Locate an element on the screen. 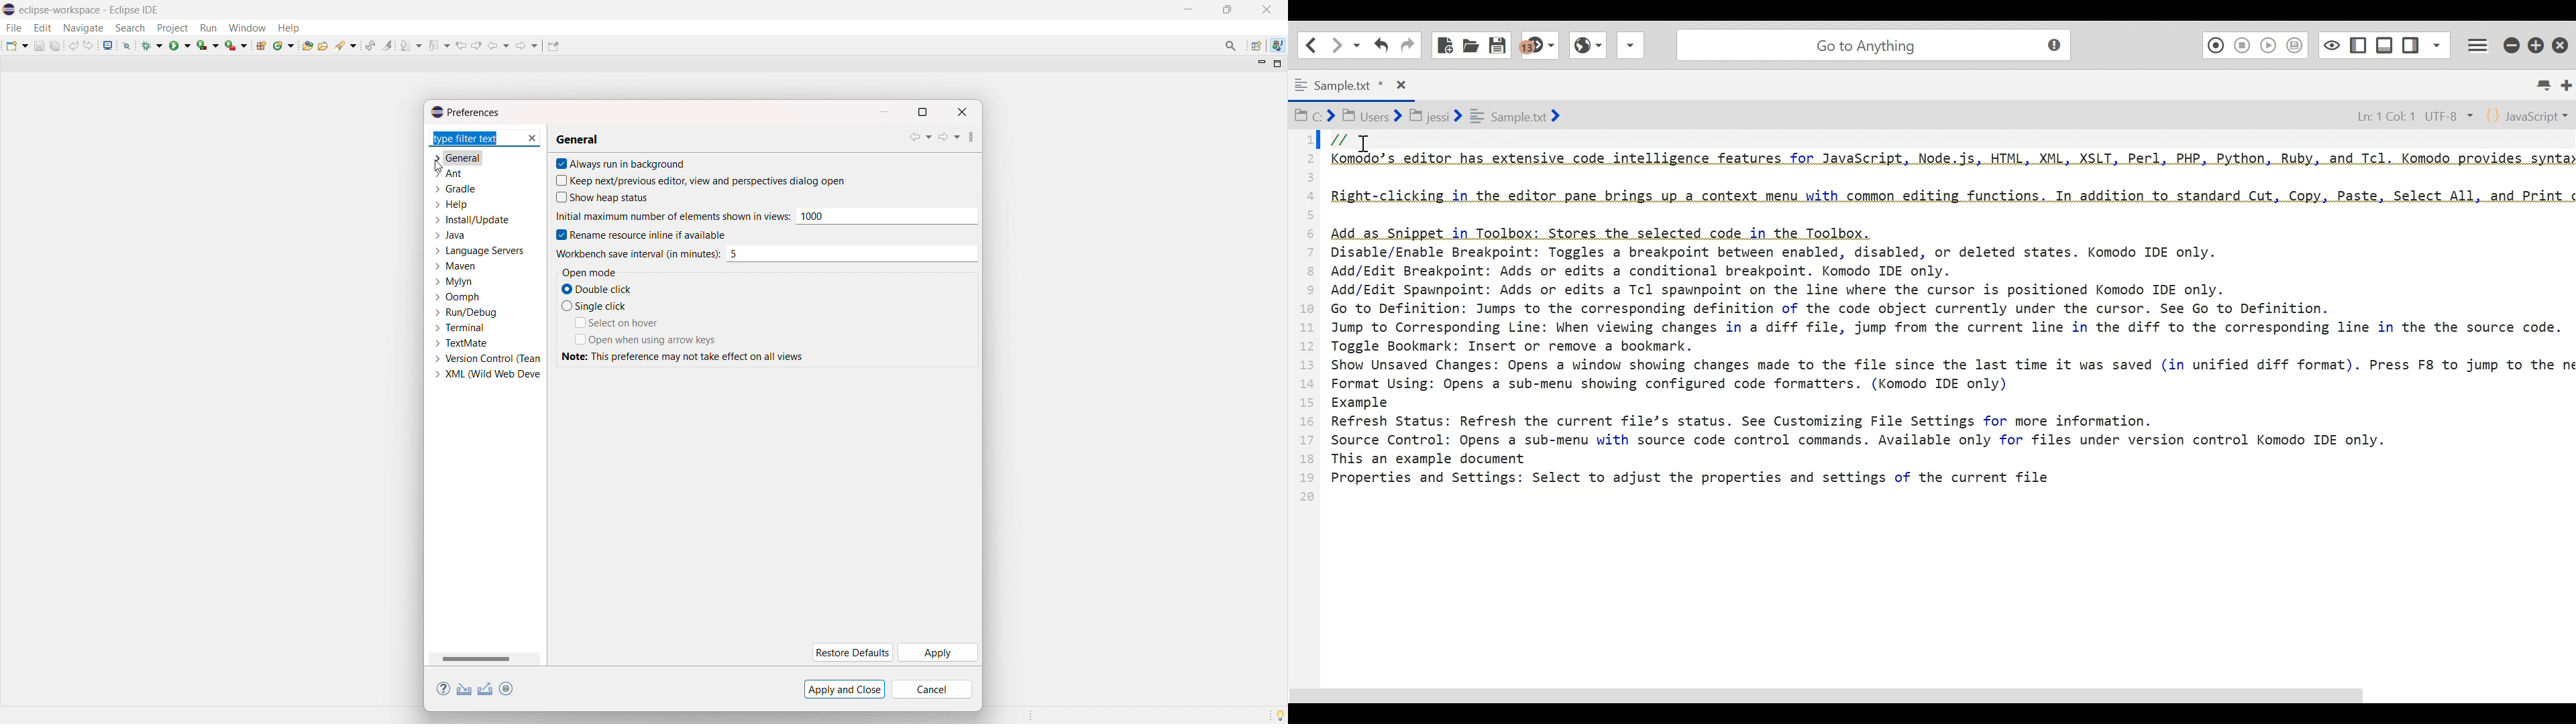  dropdown is located at coordinates (1630, 49).